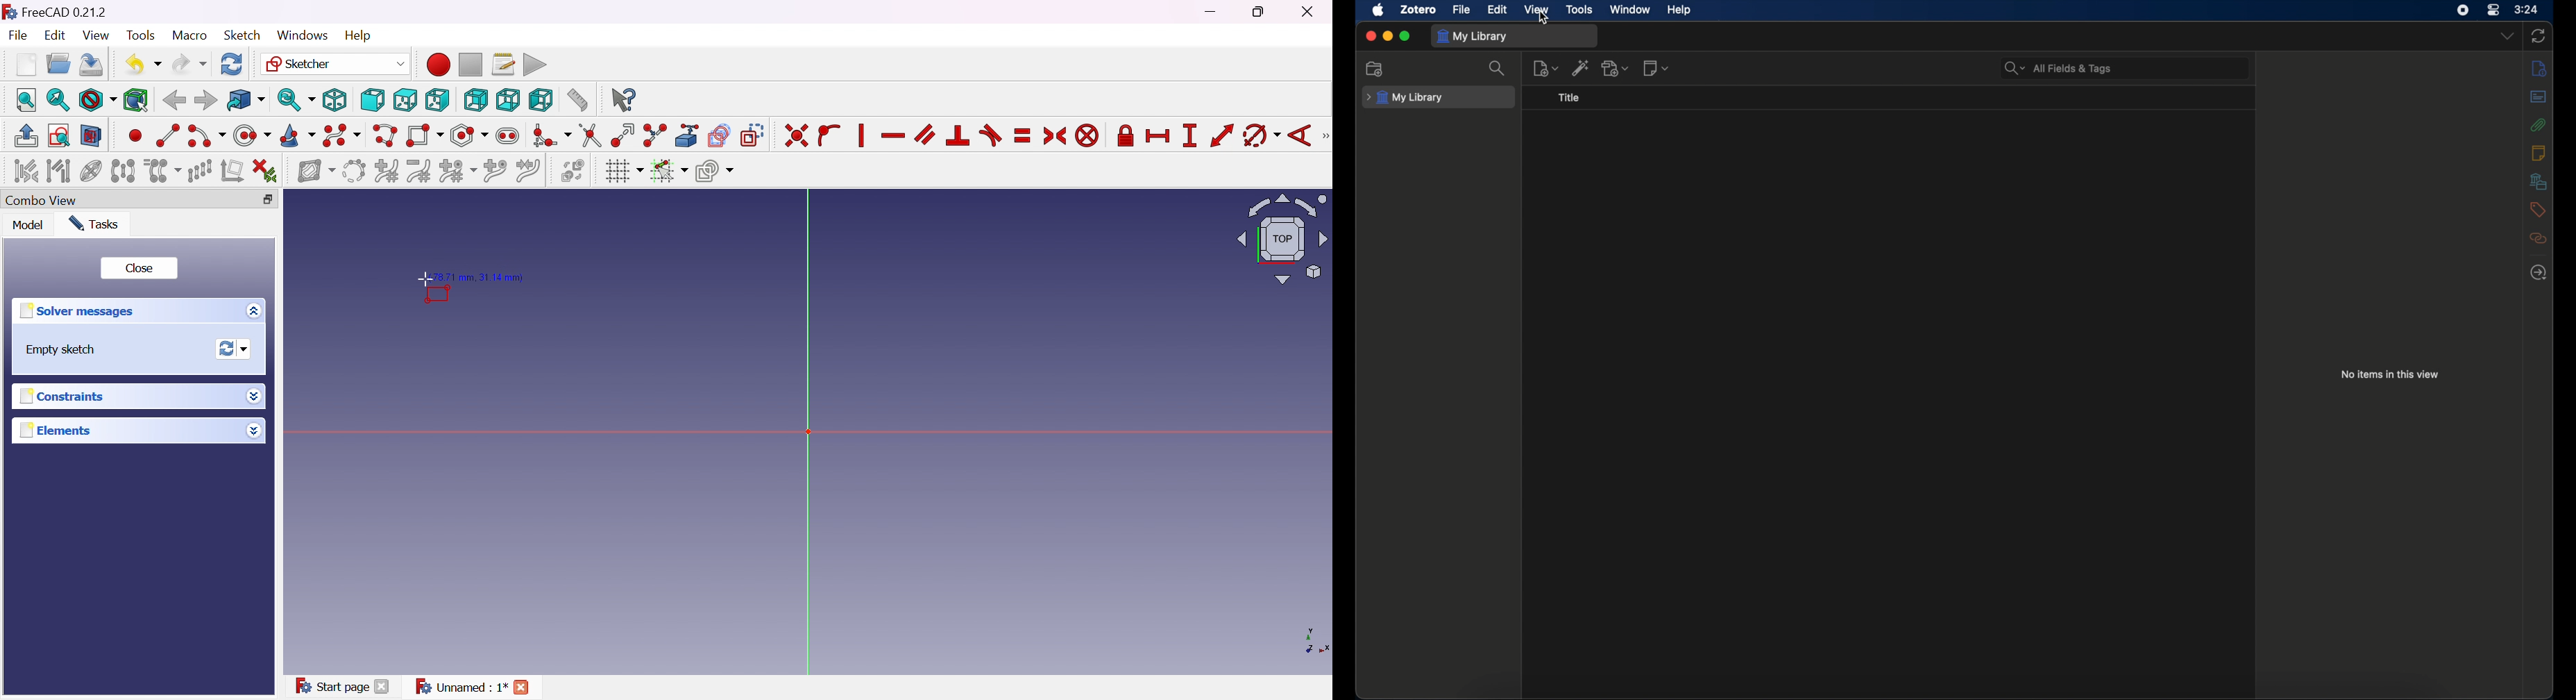 This screenshot has height=700, width=2576. I want to click on edit, so click(1497, 10).